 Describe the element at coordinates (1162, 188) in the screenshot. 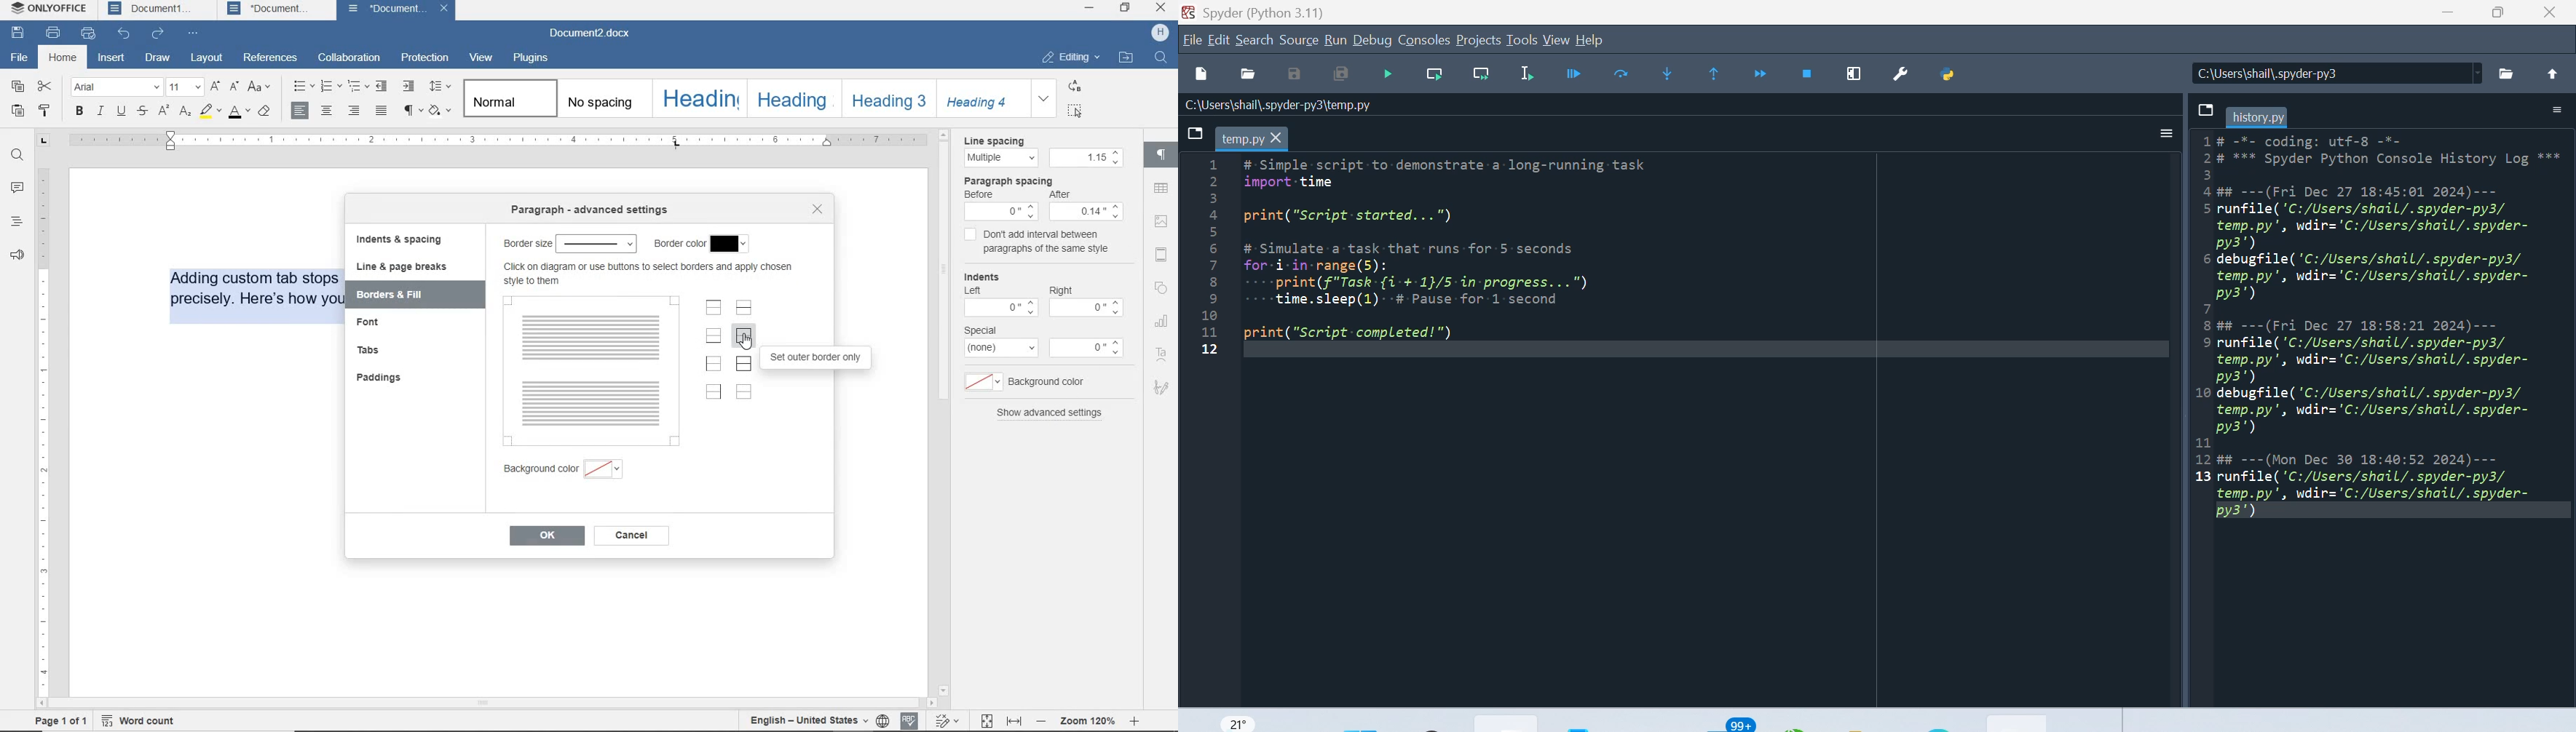

I see `table` at that location.